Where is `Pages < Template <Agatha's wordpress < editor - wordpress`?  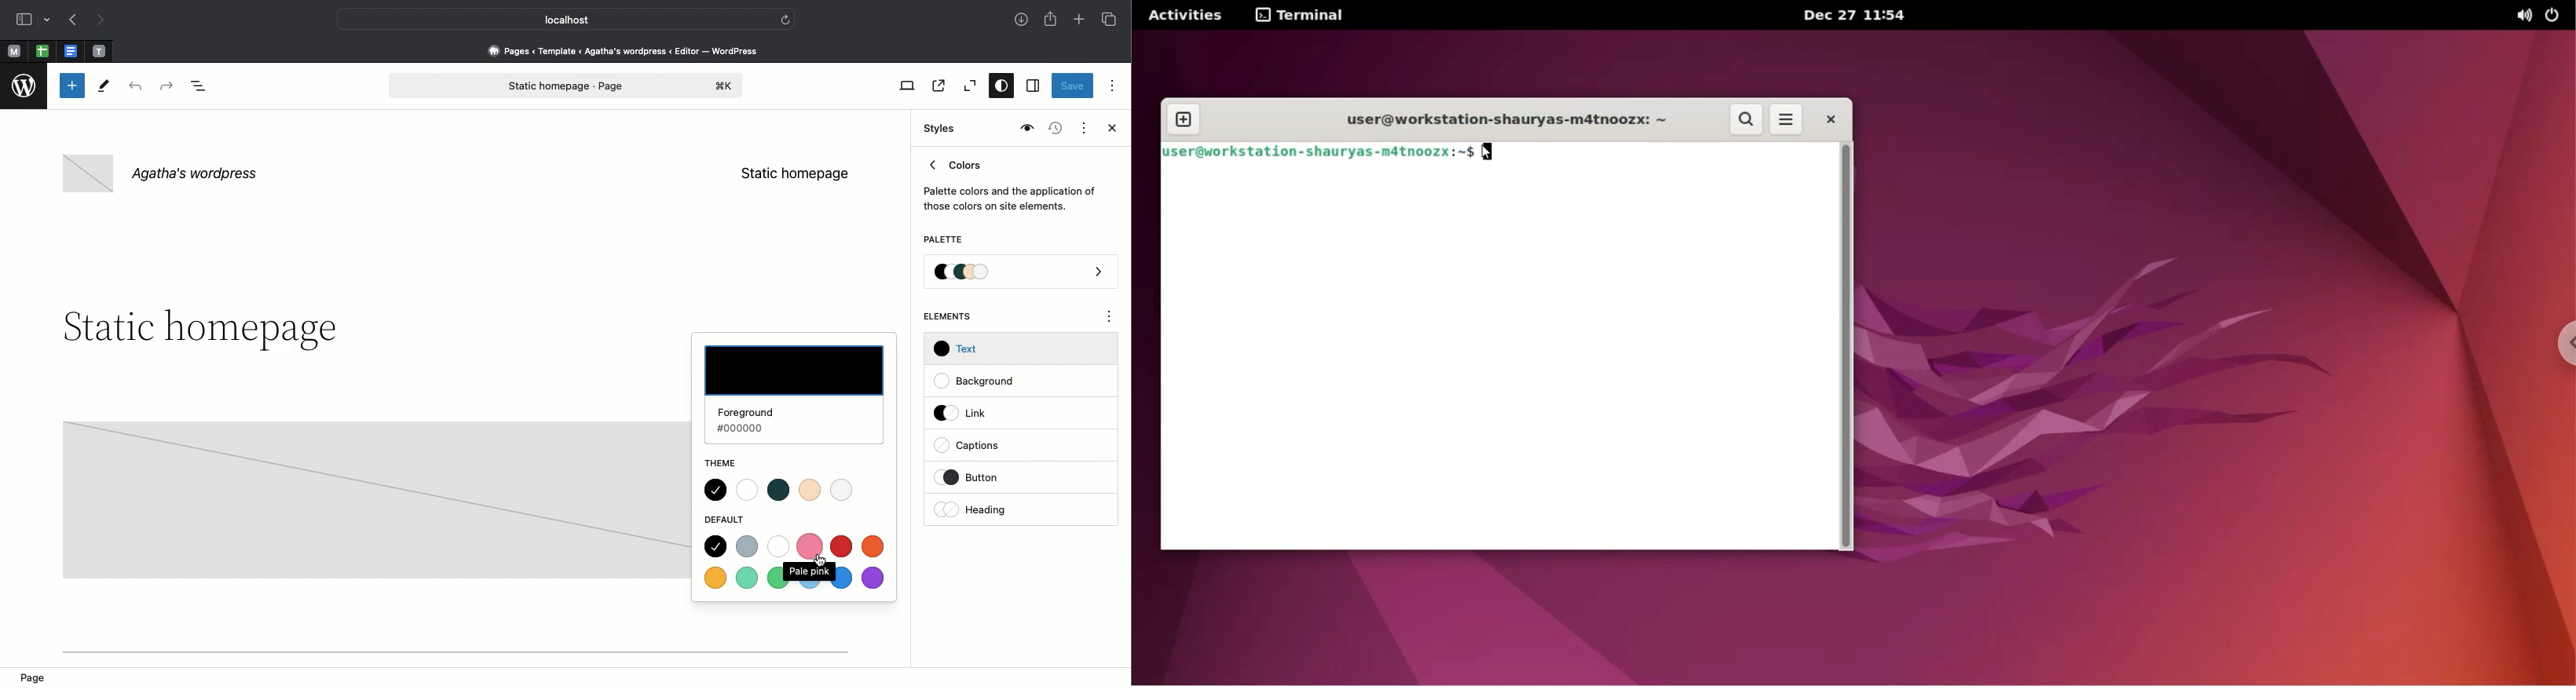
Pages < Template <Agatha's wordpress < editor - wordpress is located at coordinates (628, 50).